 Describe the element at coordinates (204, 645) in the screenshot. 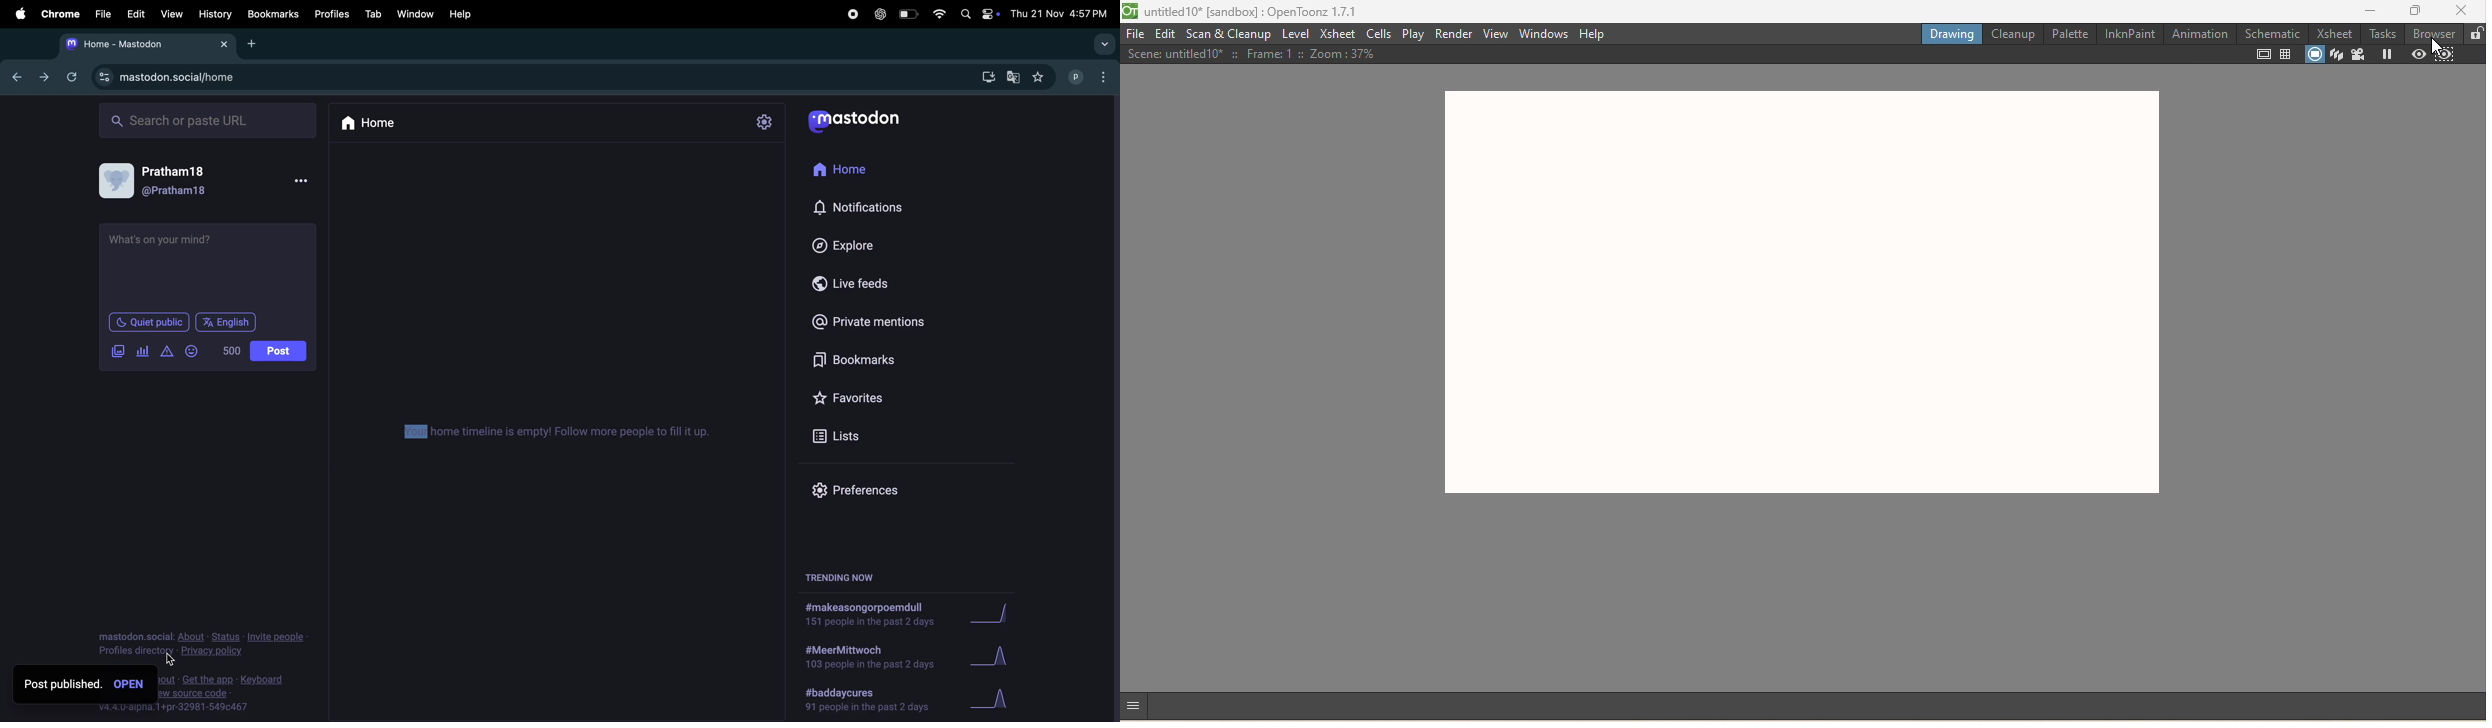

I see `privacy policy` at that location.